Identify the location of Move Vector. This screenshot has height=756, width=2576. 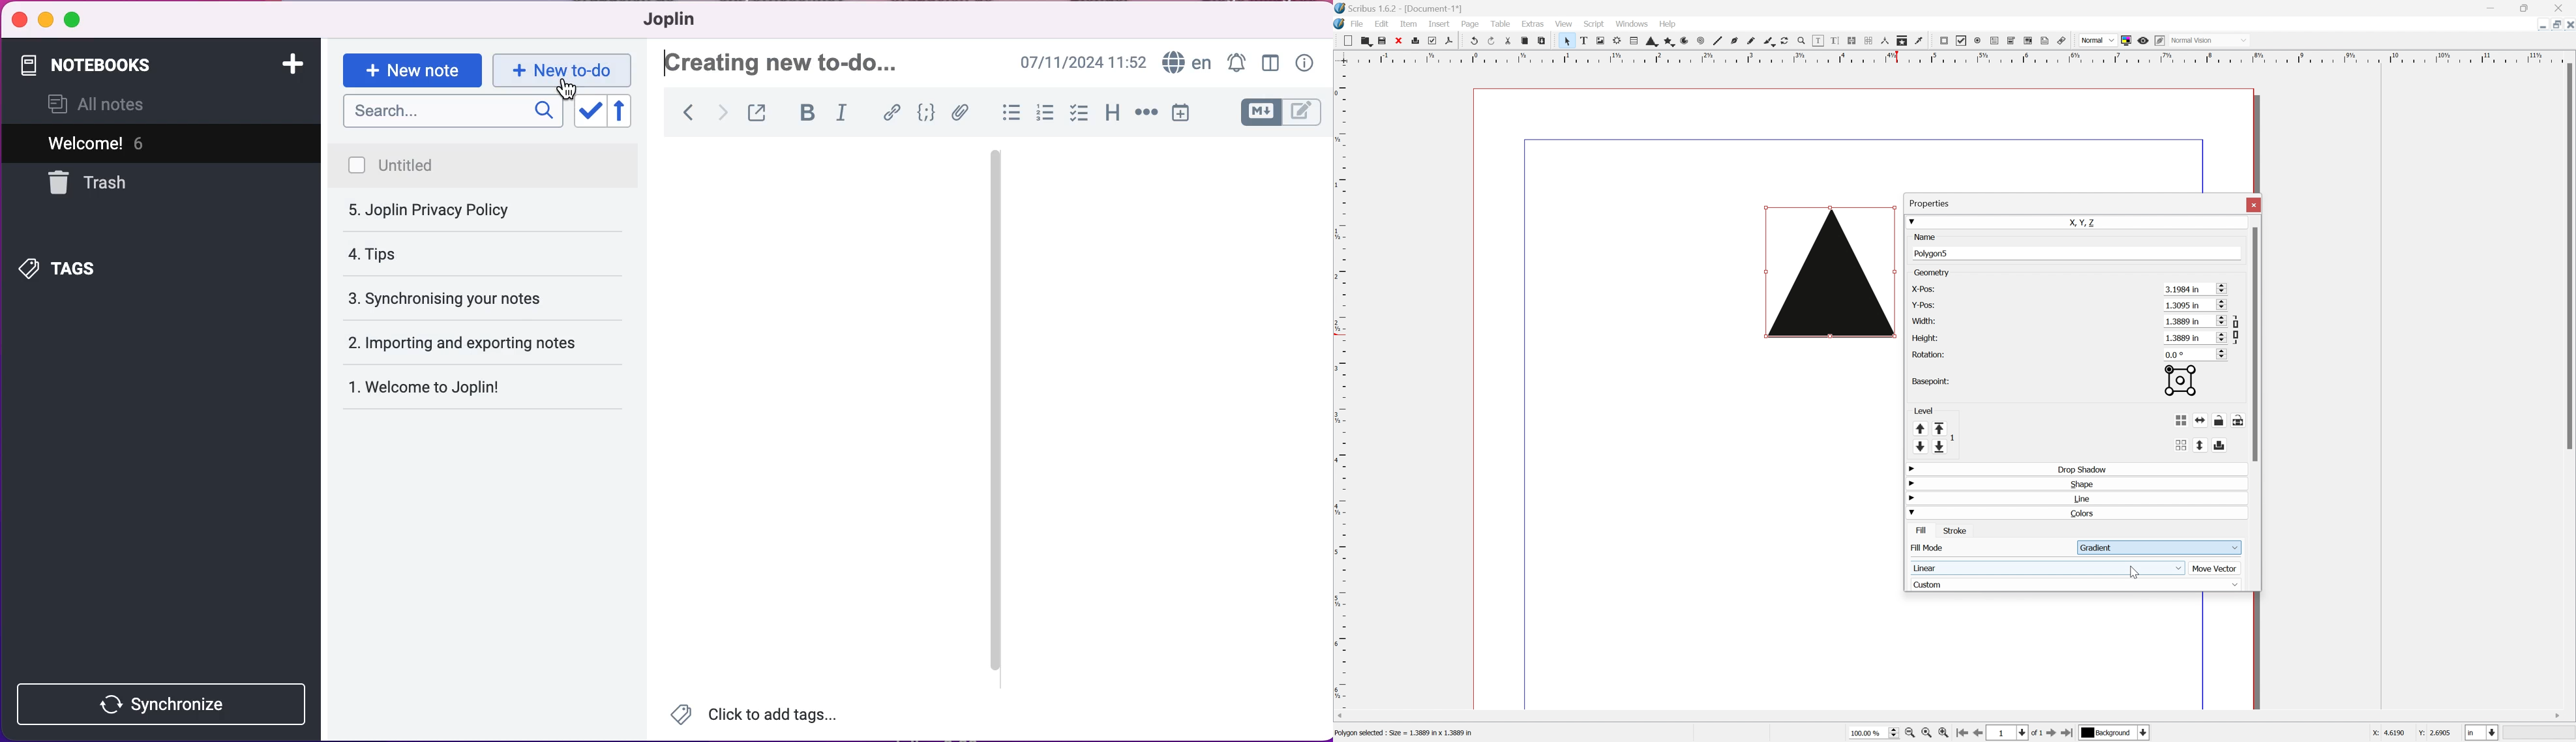
(2215, 568).